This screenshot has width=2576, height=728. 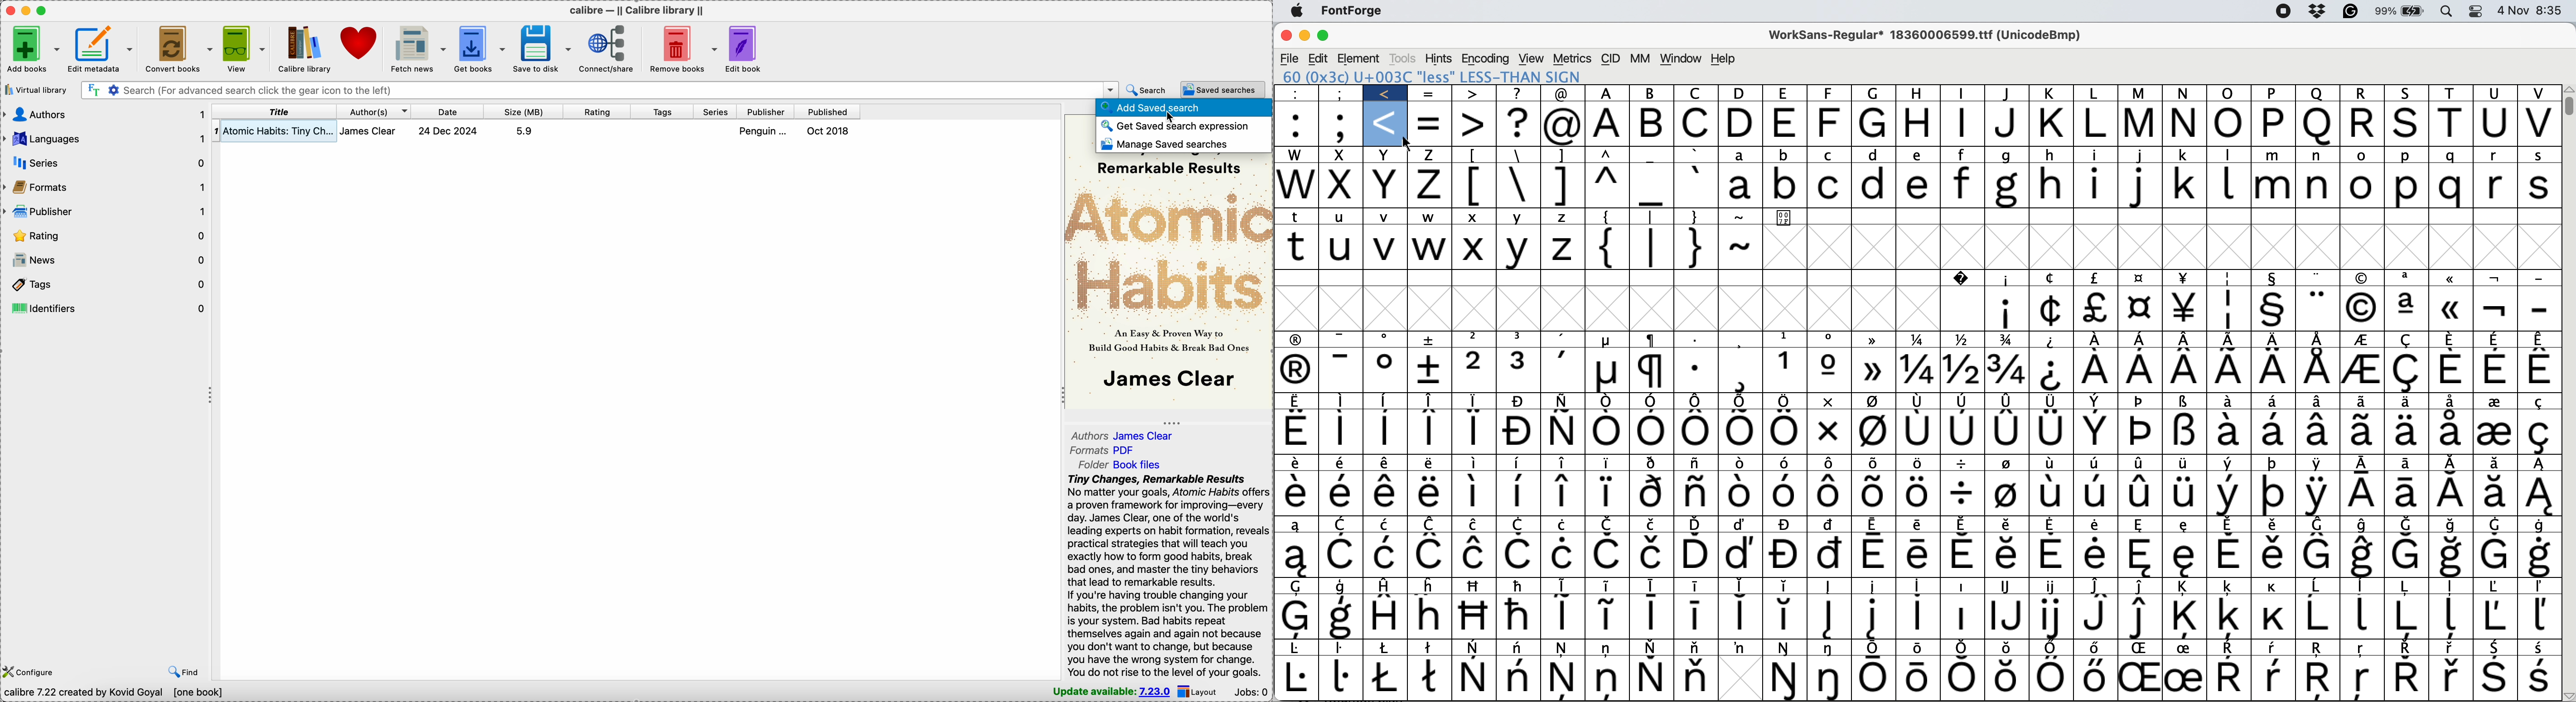 I want to click on i, so click(x=2096, y=185).